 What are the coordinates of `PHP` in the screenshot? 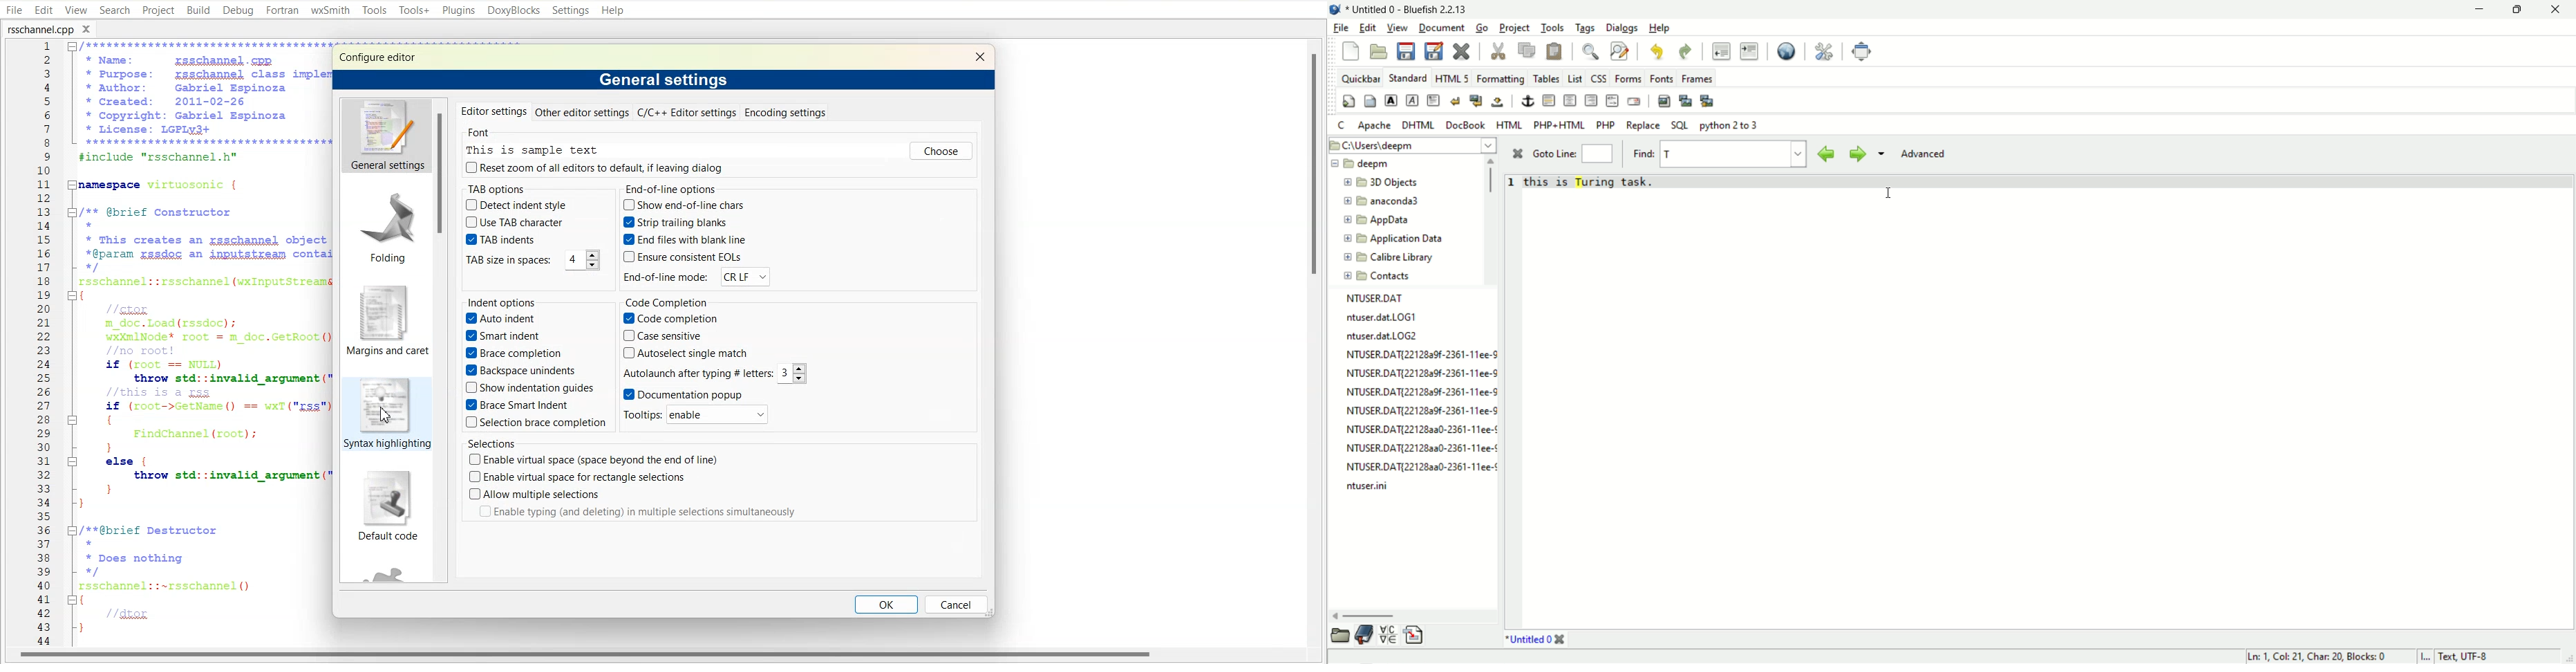 It's located at (1607, 125).